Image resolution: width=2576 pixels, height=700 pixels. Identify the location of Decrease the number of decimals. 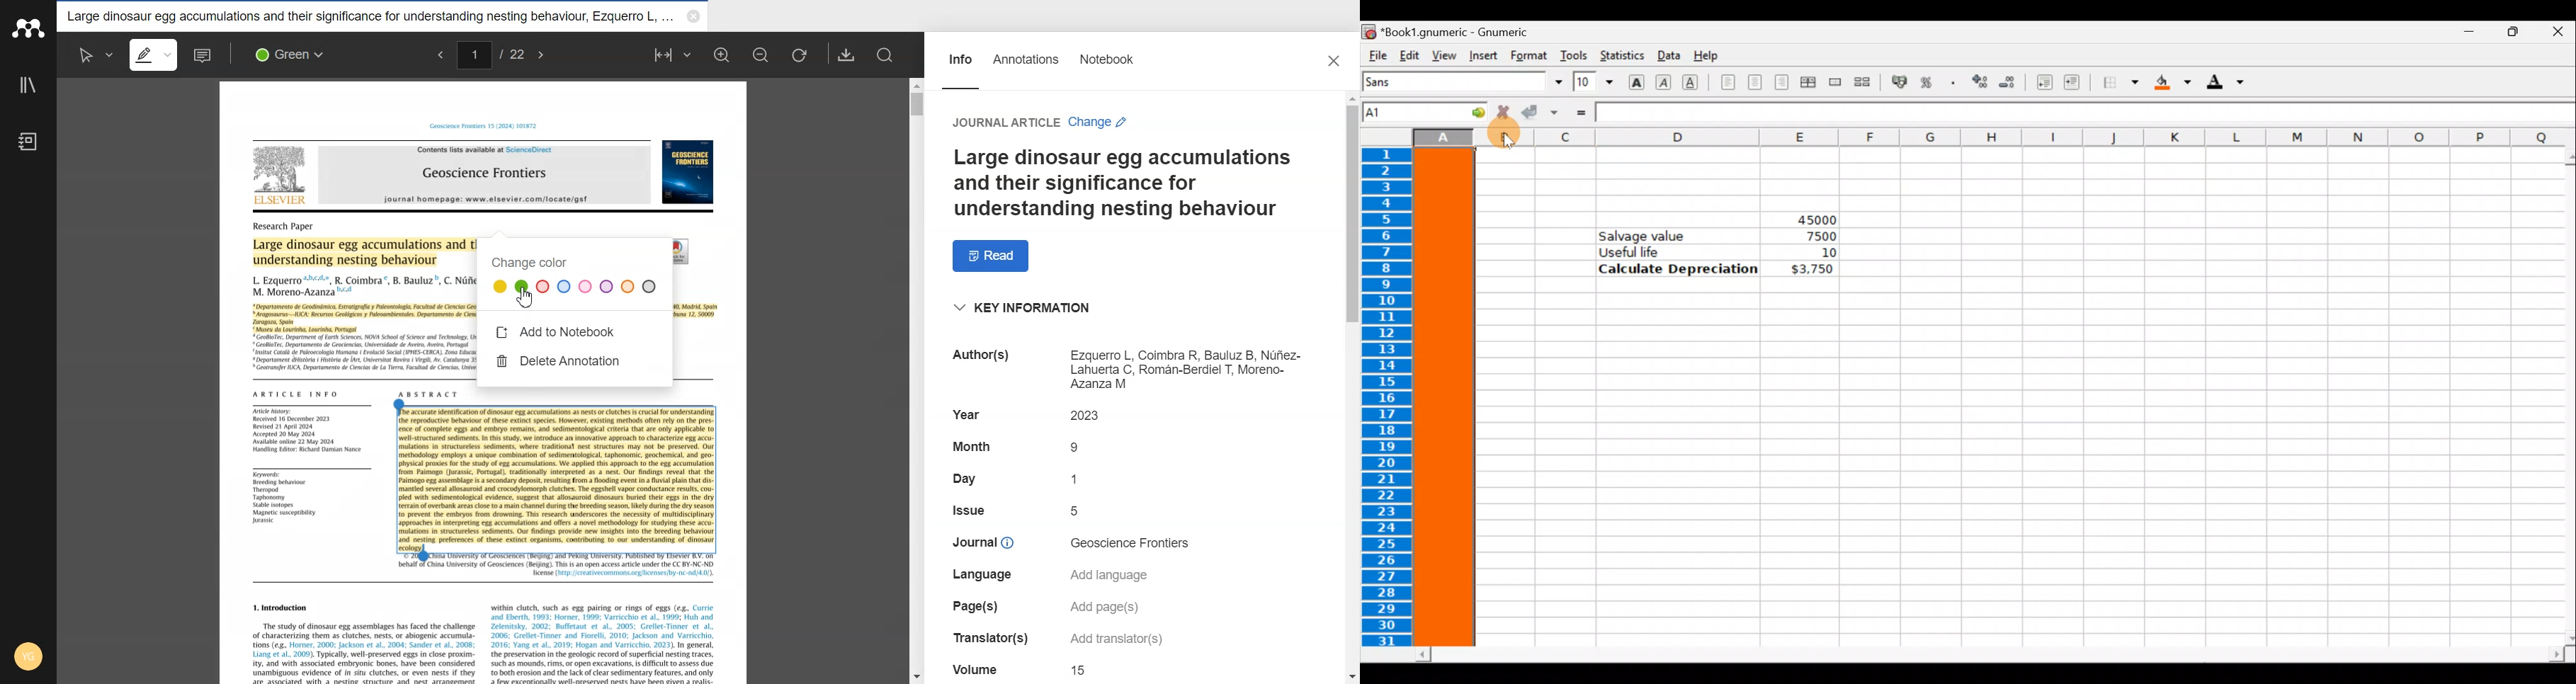
(2007, 82).